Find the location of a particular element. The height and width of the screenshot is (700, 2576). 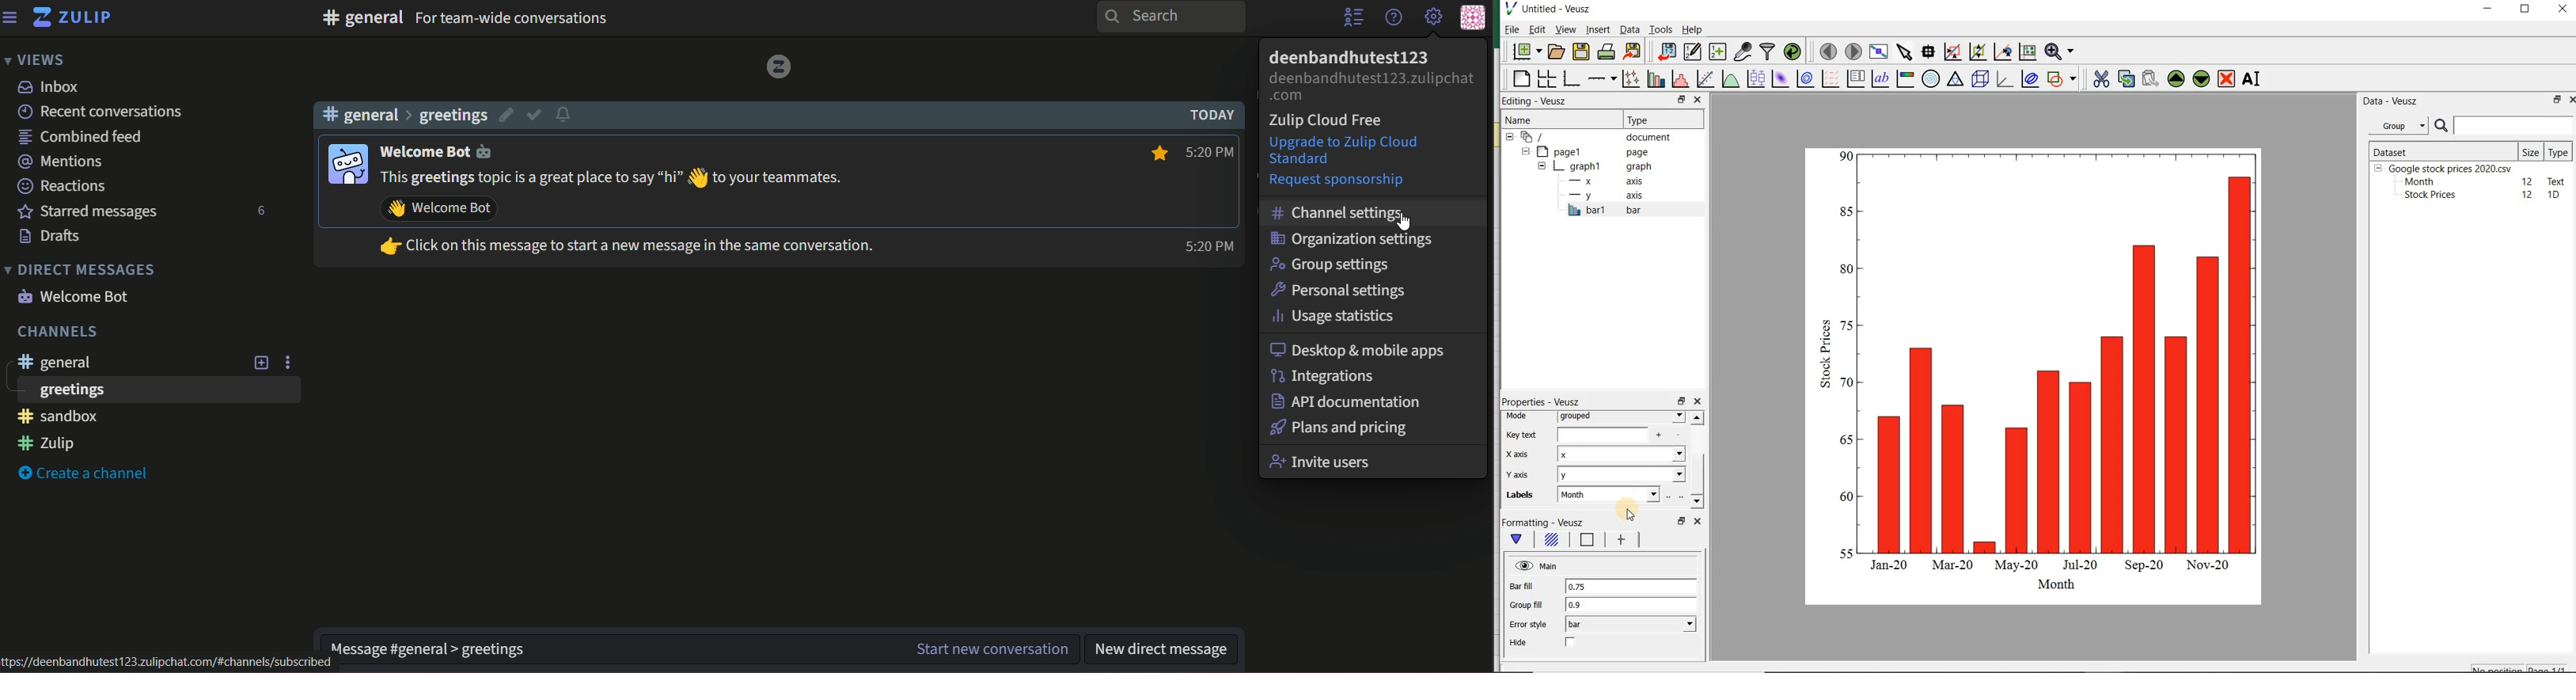

user name is located at coordinates (1349, 57).